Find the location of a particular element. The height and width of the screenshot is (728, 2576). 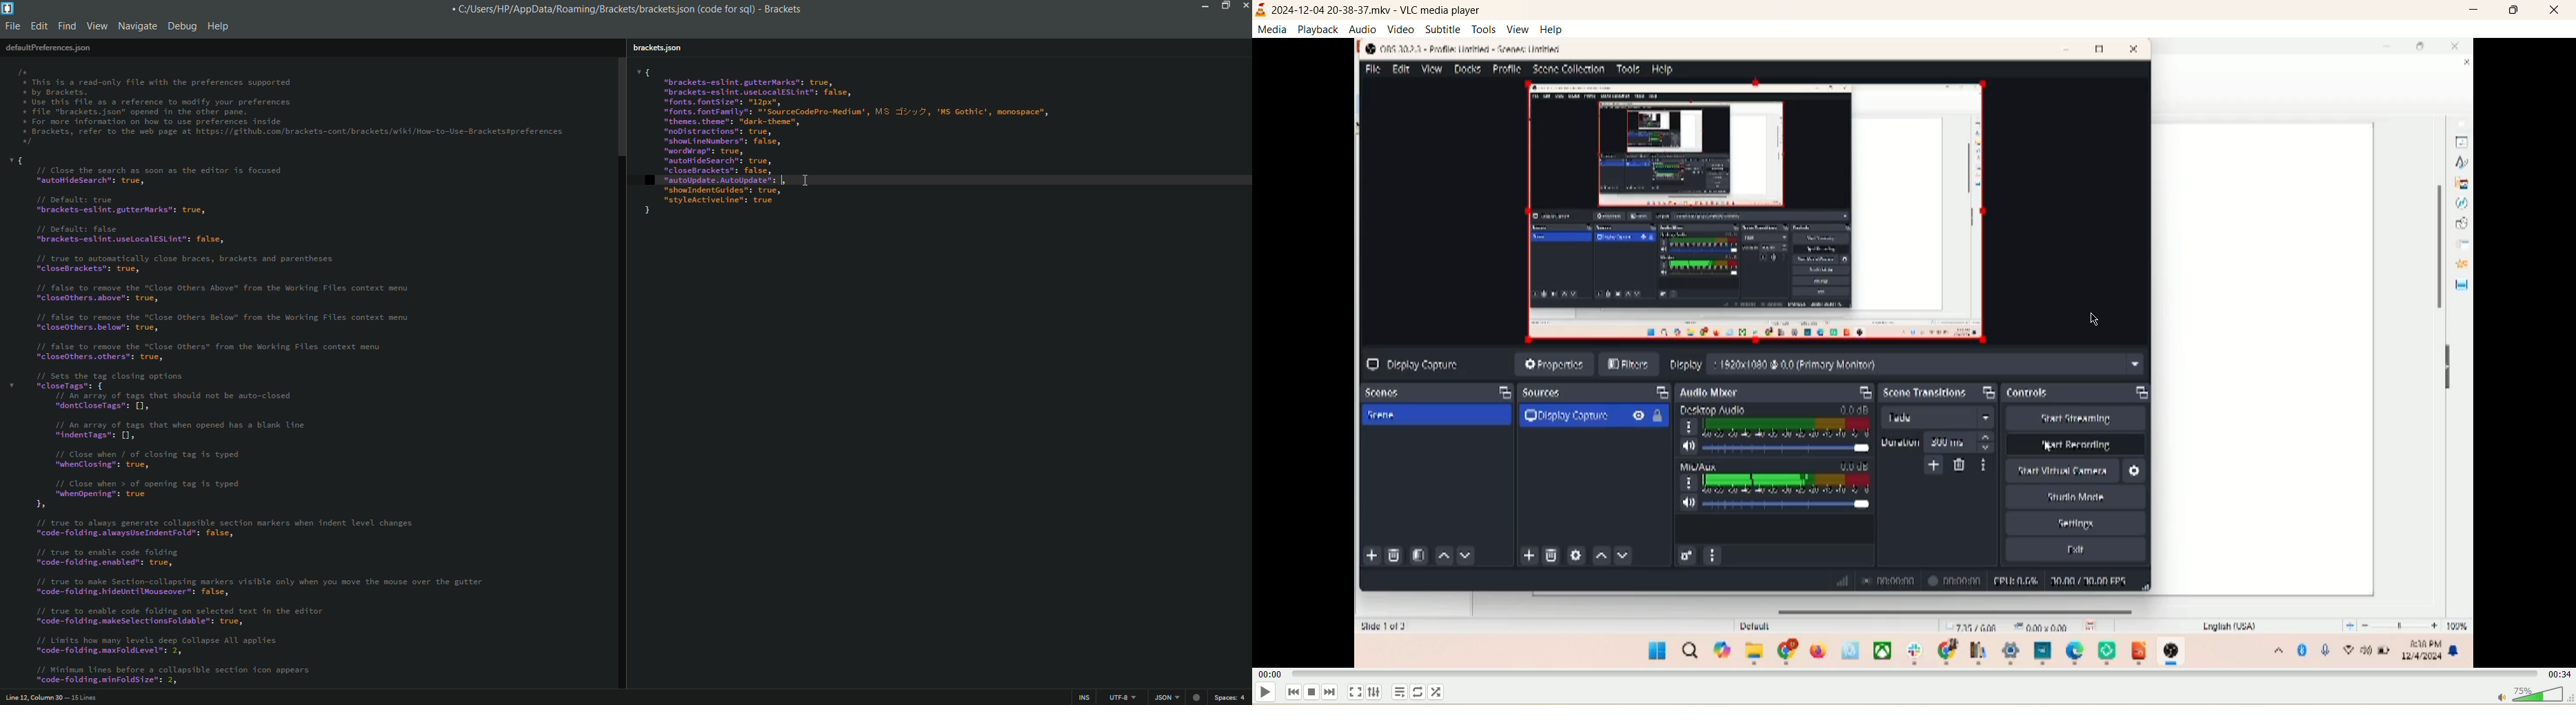

brackets.json is located at coordinates (656, 48).